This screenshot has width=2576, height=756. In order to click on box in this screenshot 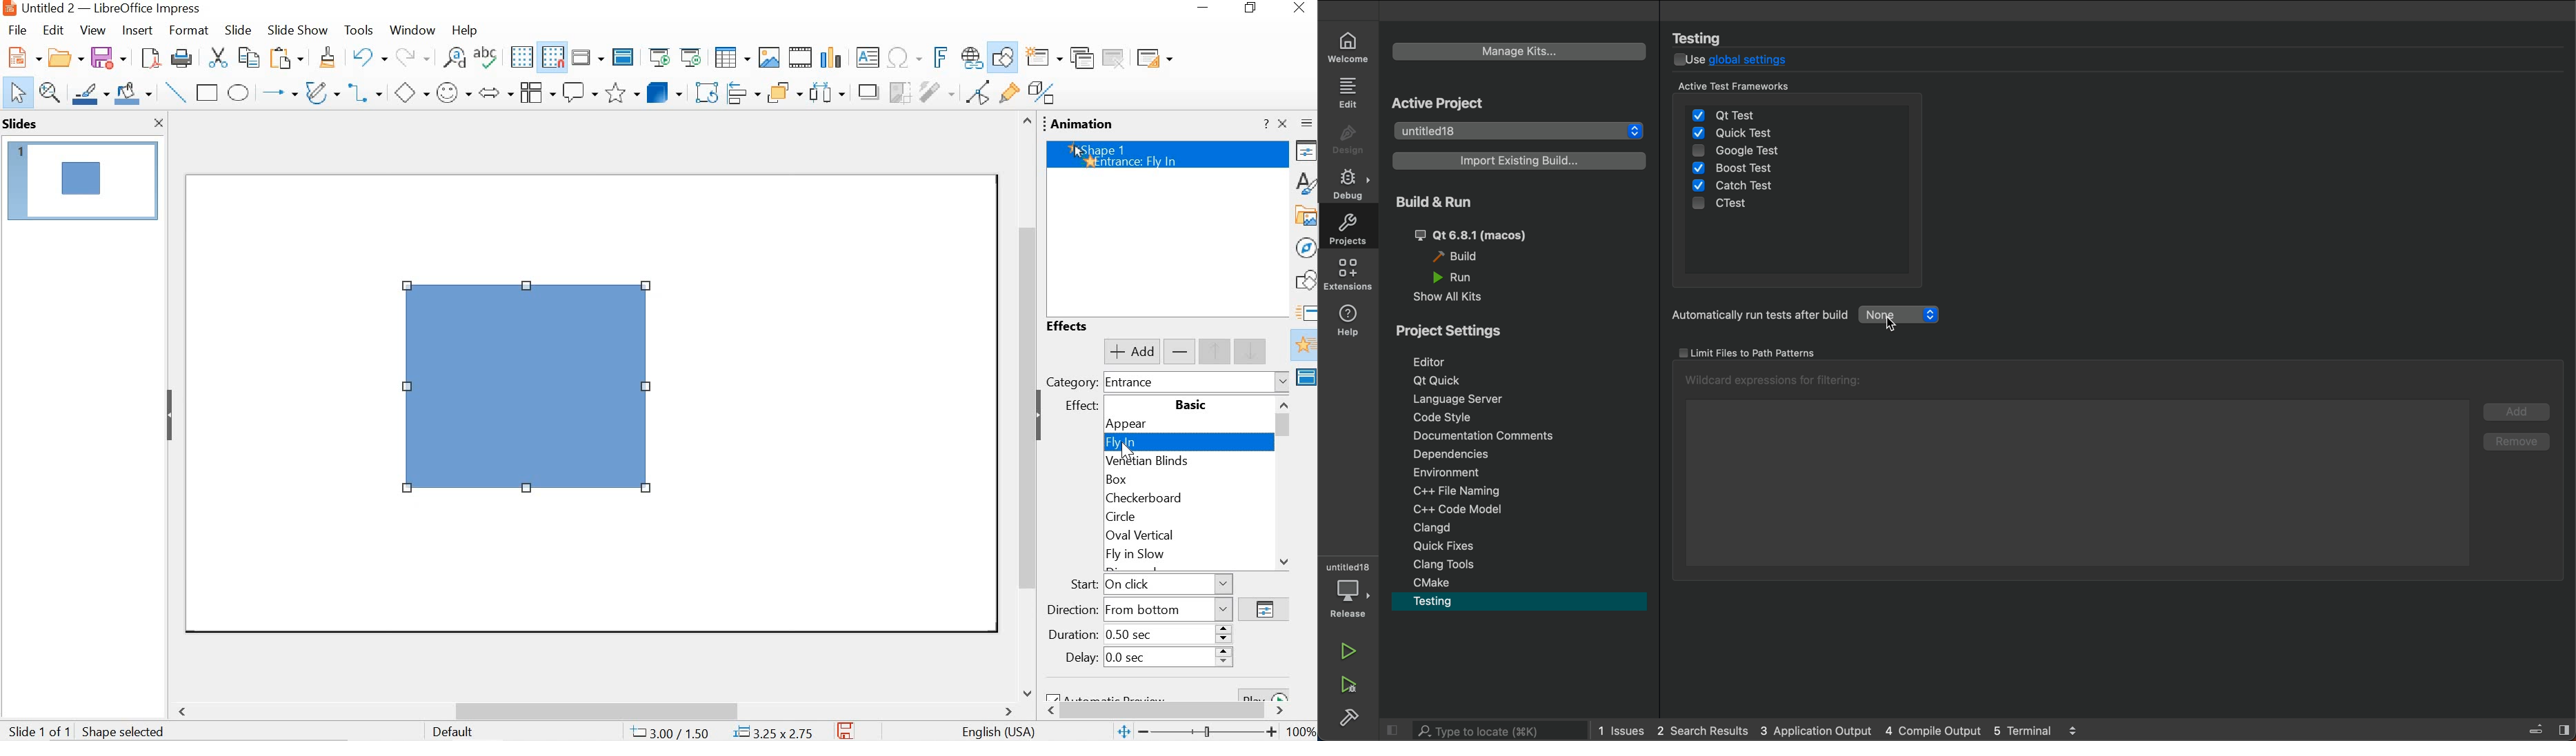, I will do `click(1179, 480)`.